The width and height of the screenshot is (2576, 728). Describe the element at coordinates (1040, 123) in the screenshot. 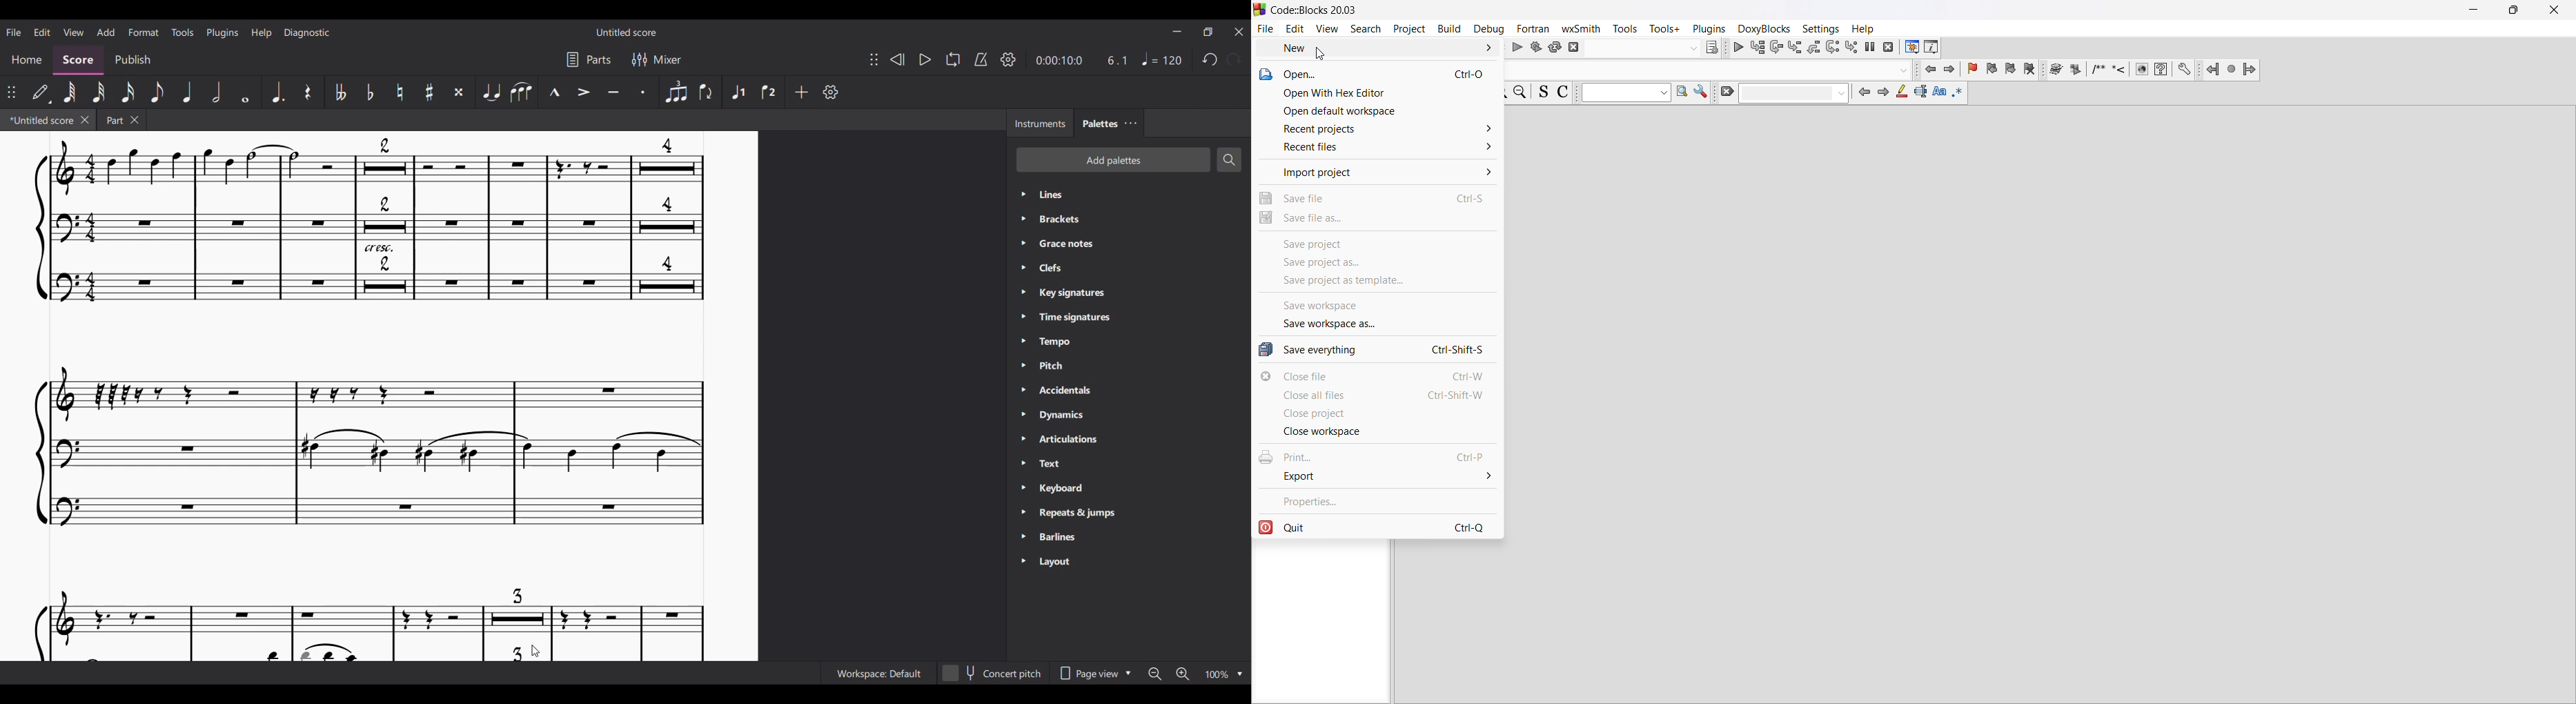

I see `Instruments tab` at that location.